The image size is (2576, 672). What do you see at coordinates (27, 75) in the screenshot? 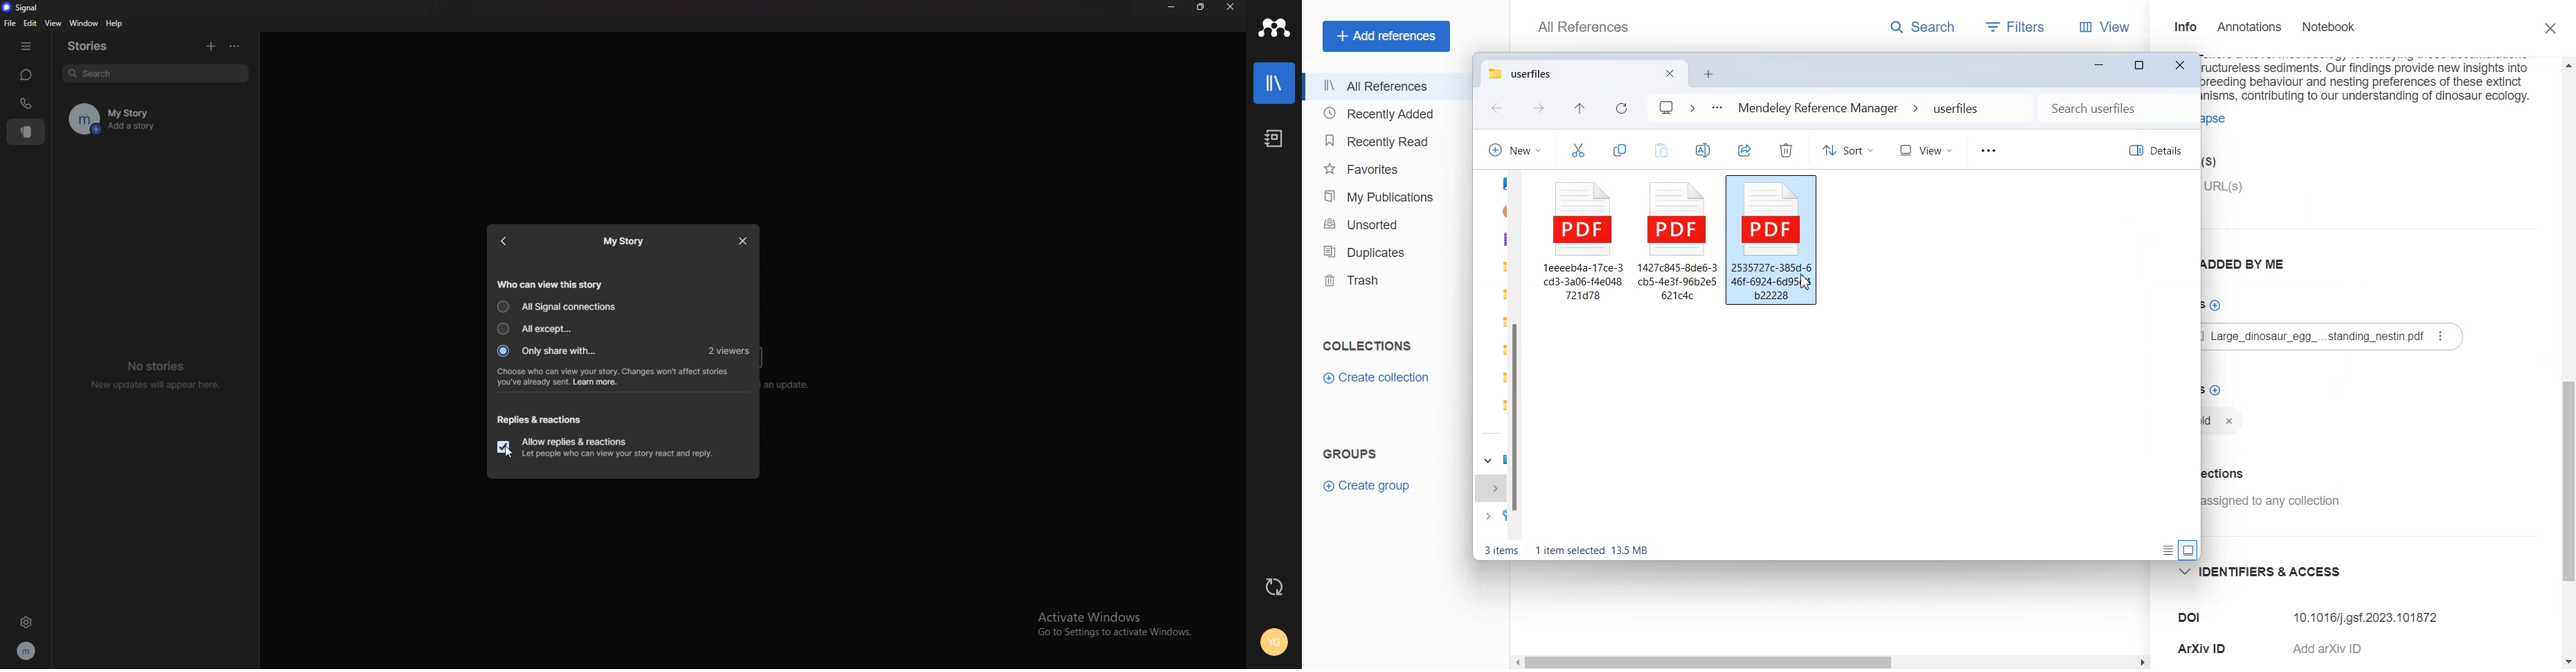
I see `chats` at bounding box center [27, 75].